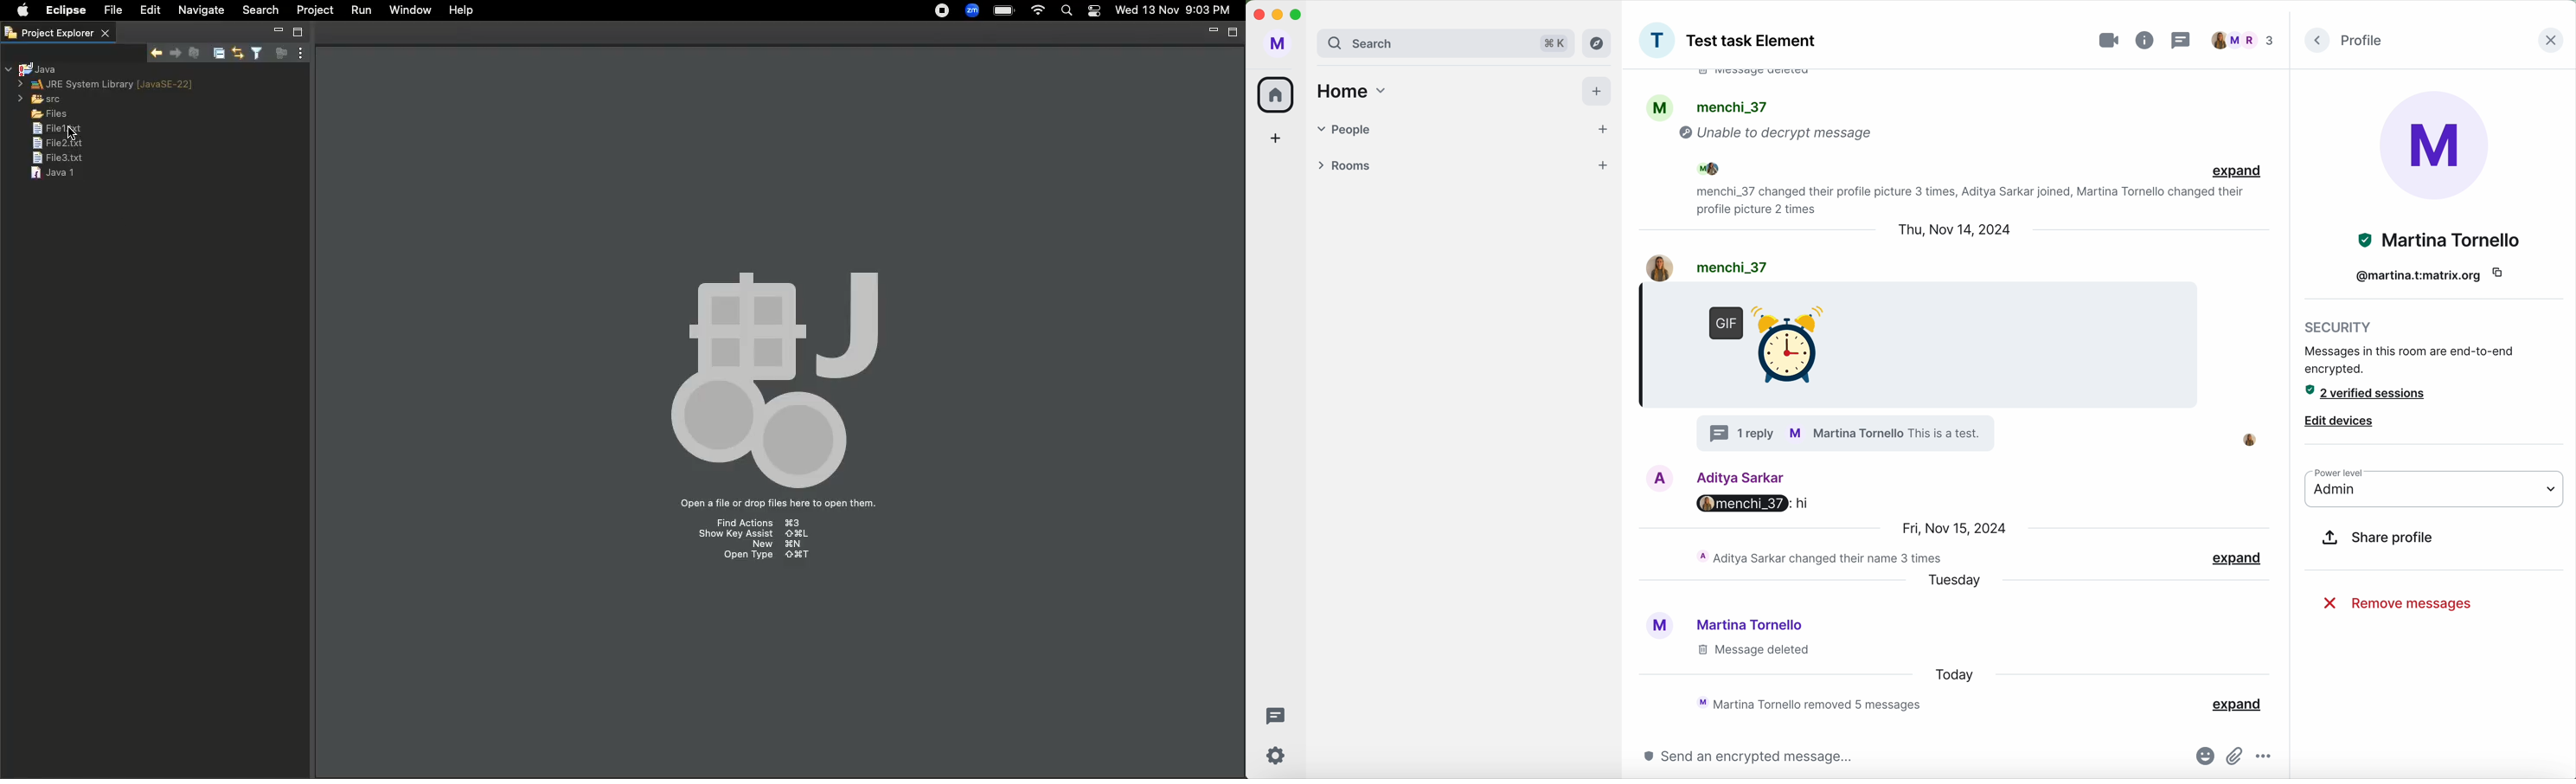  I want to click on Search, so click(261, 10).